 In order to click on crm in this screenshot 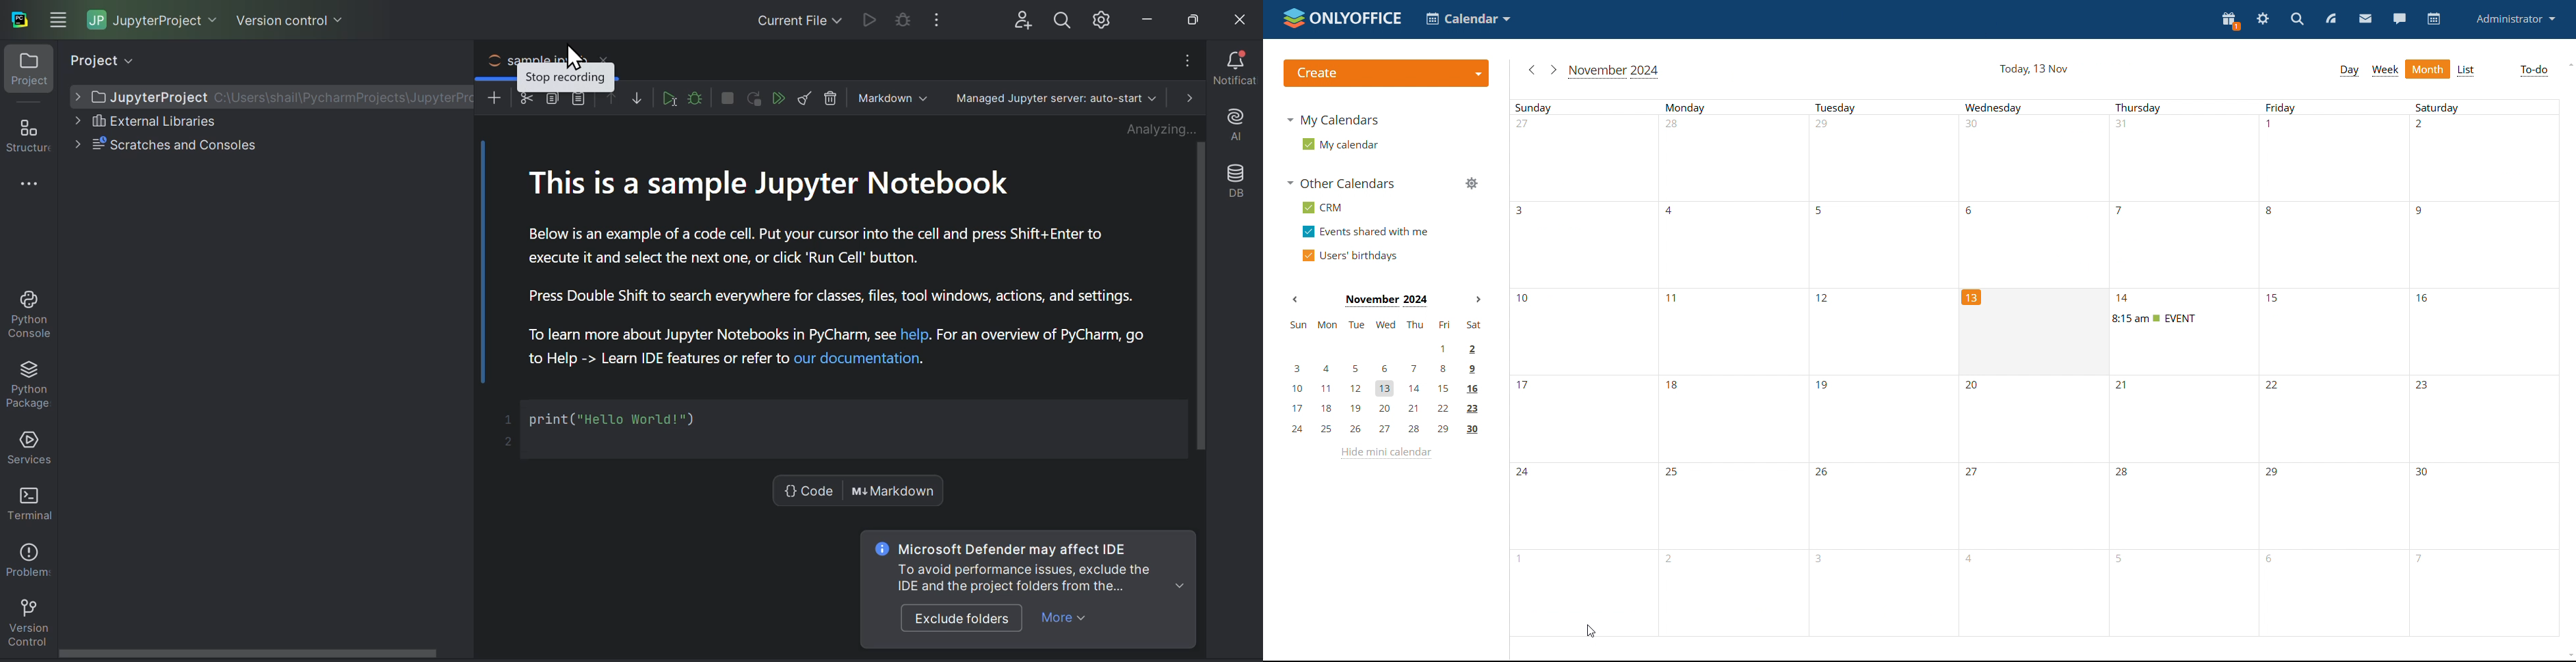, I will do `click(1320, 208)`.